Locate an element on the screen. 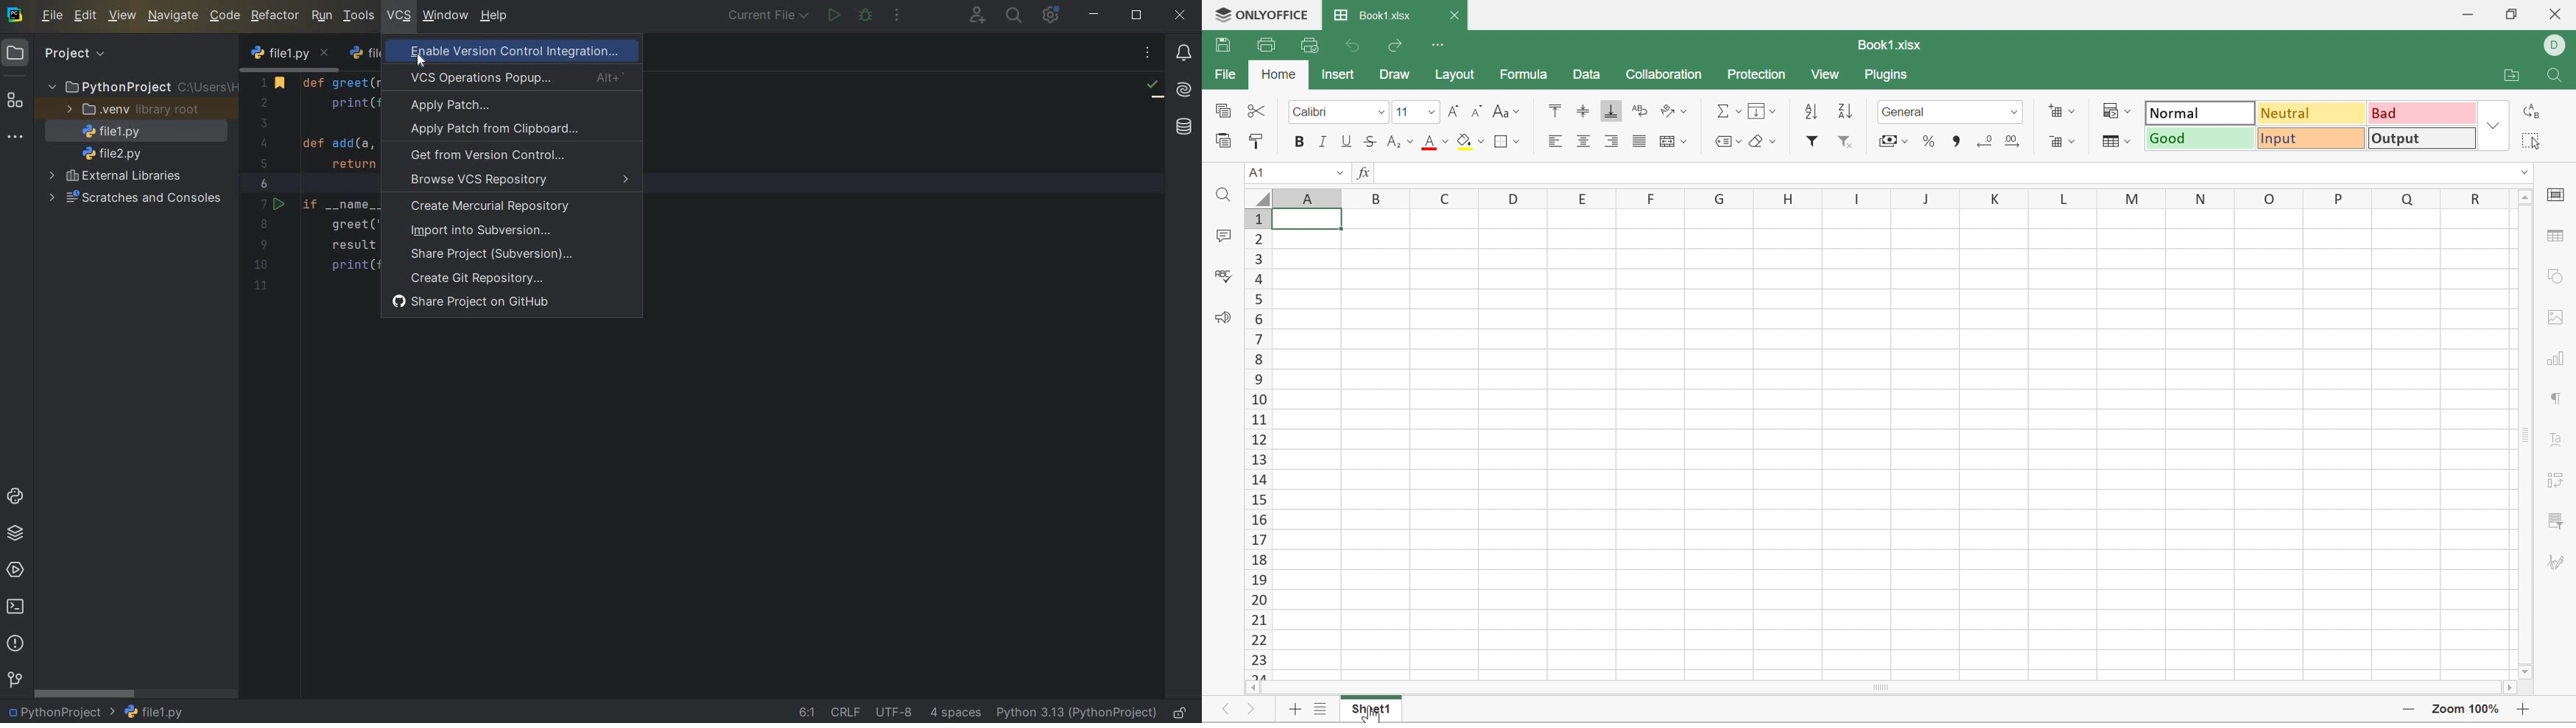 This screenshot has height=728, width=2576. file name 1 is located at coordinates (290, 54).